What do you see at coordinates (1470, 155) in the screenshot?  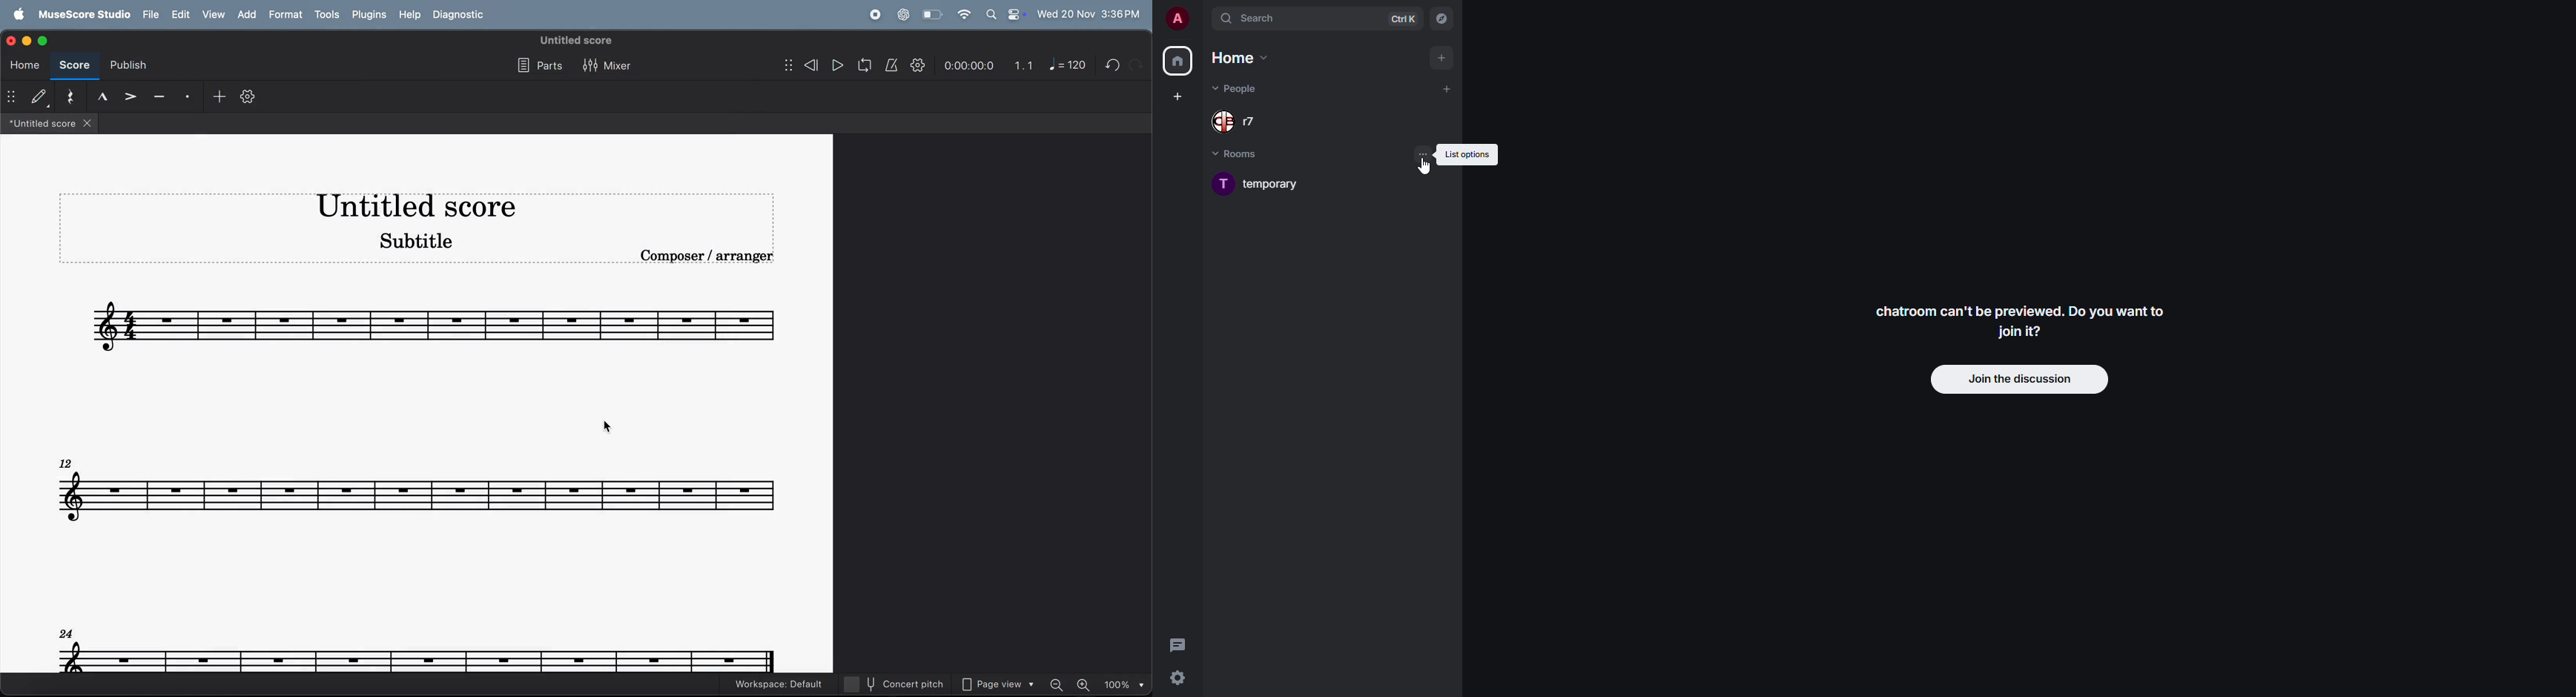 I see `list options` at bounding box center [1470, 155].